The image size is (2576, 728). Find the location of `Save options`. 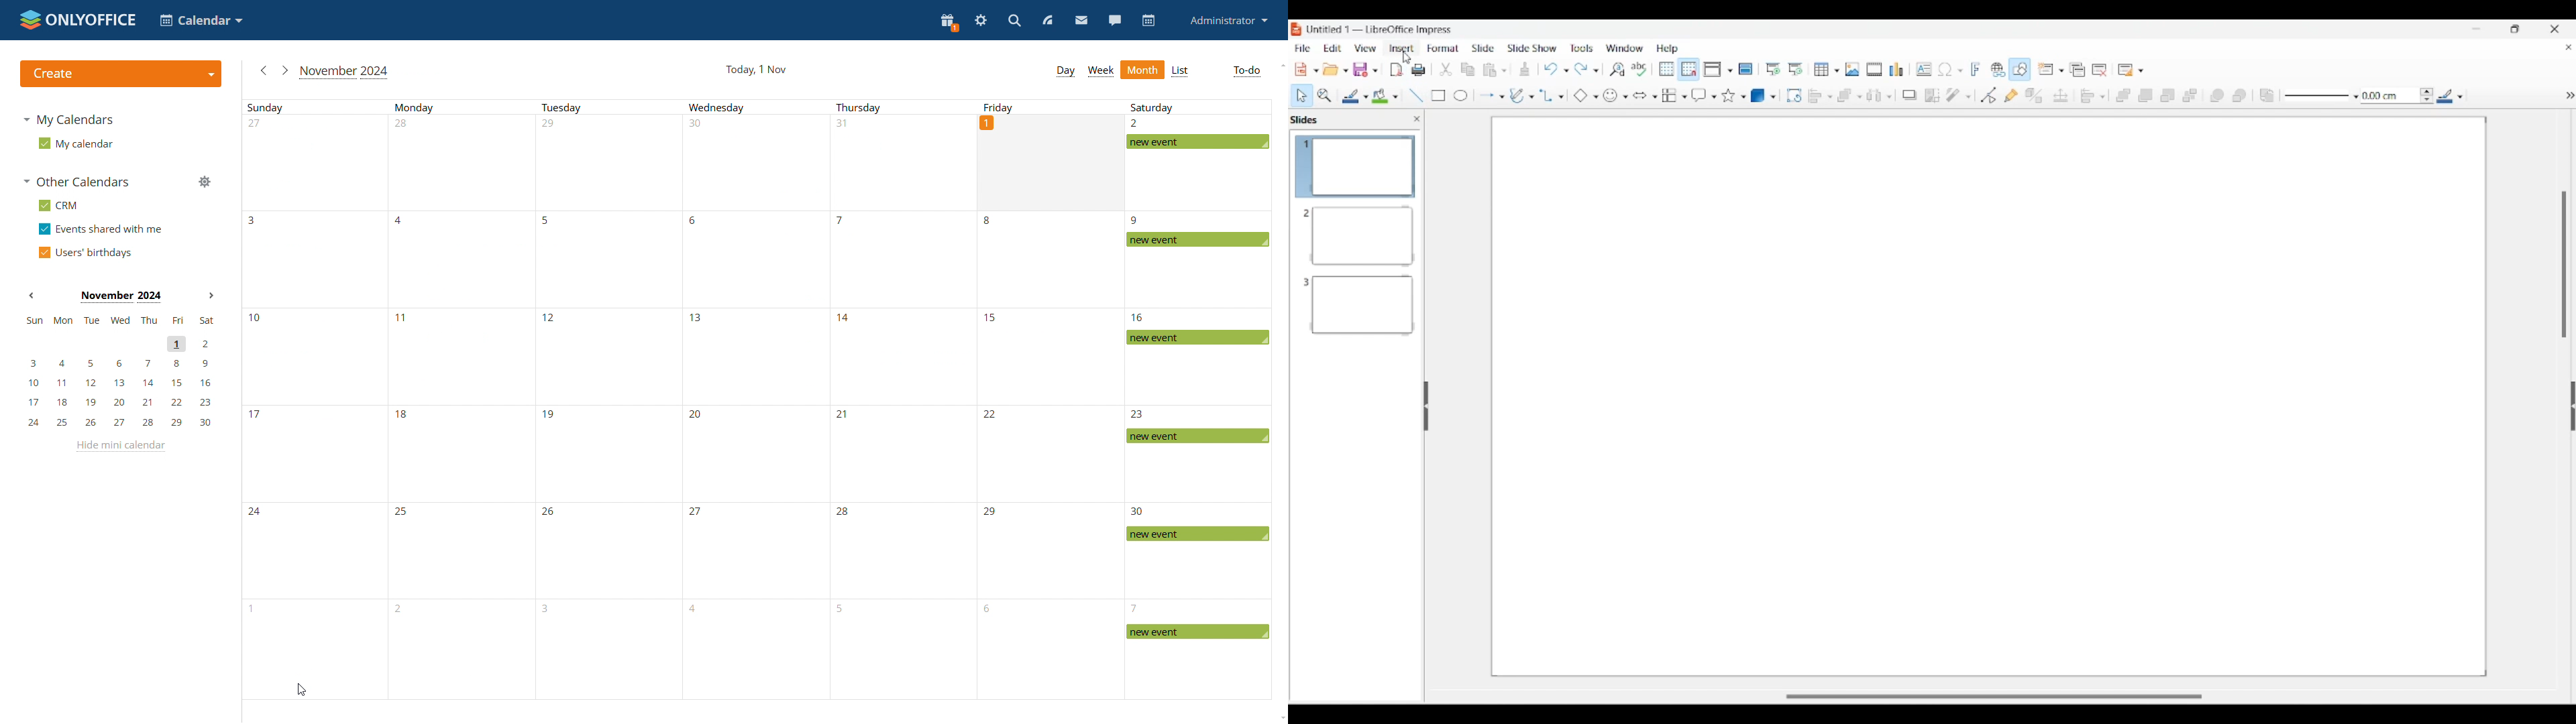

Save options is located at coordinates (1366, 70).